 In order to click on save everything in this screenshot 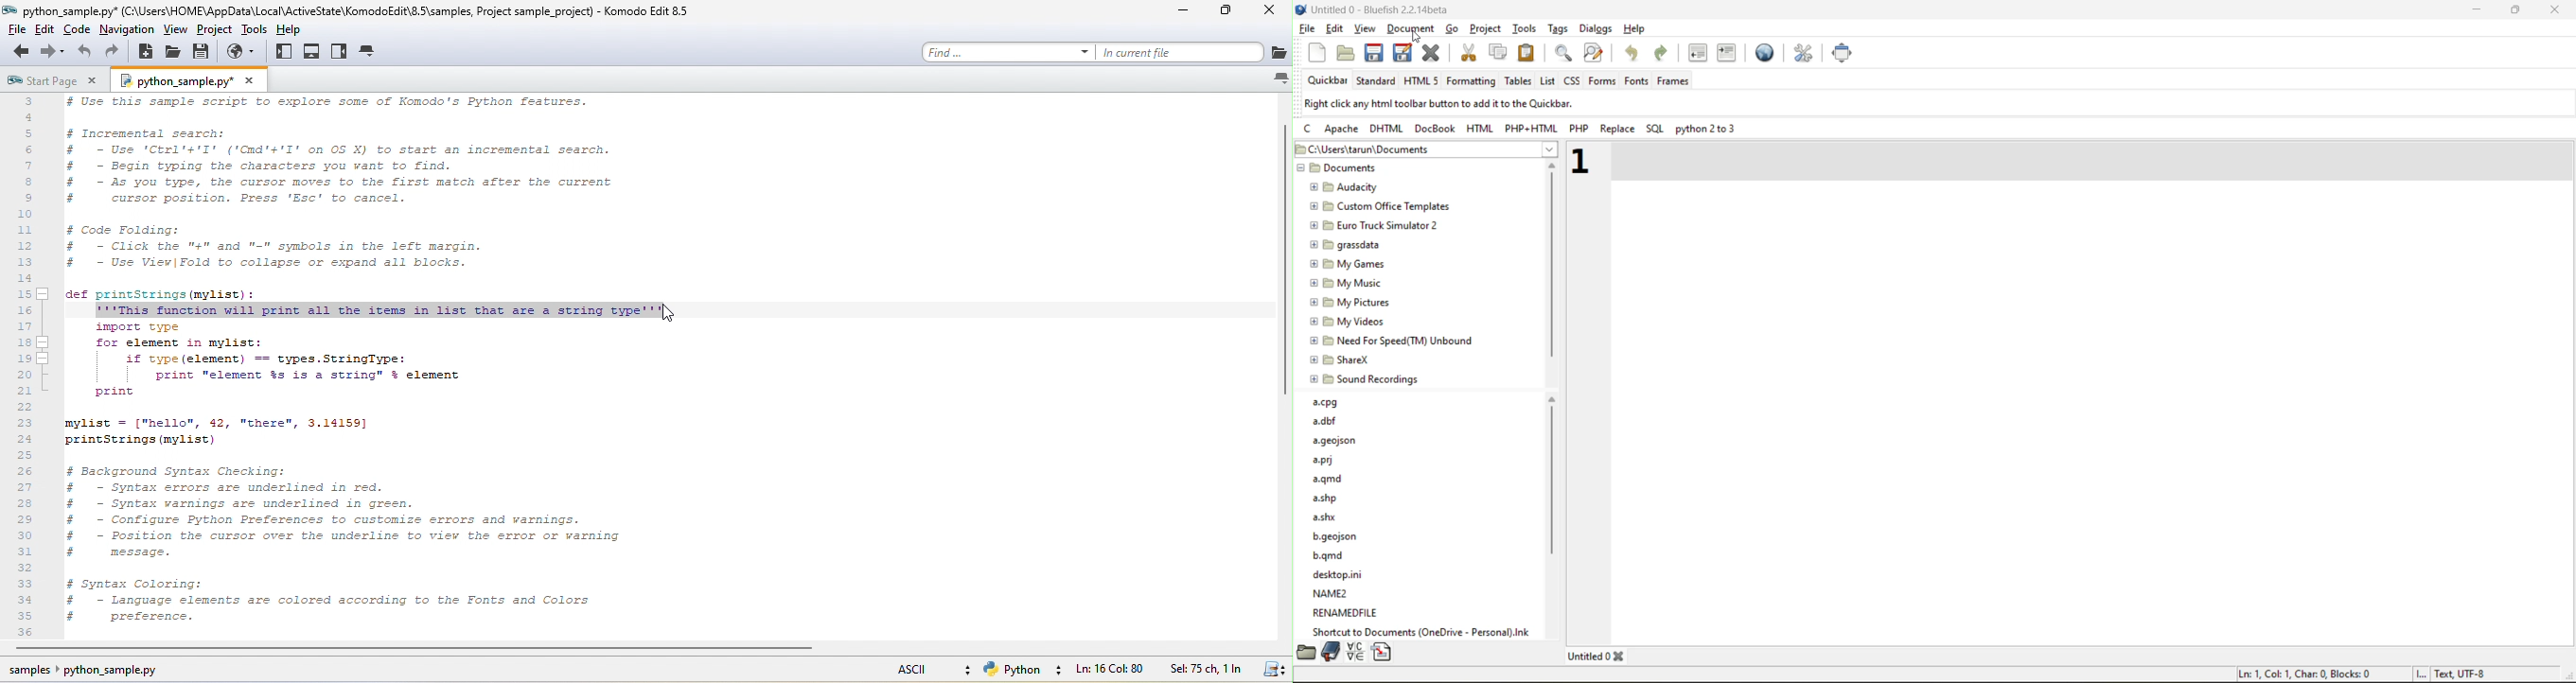, I will do `click(1404, 51)`.